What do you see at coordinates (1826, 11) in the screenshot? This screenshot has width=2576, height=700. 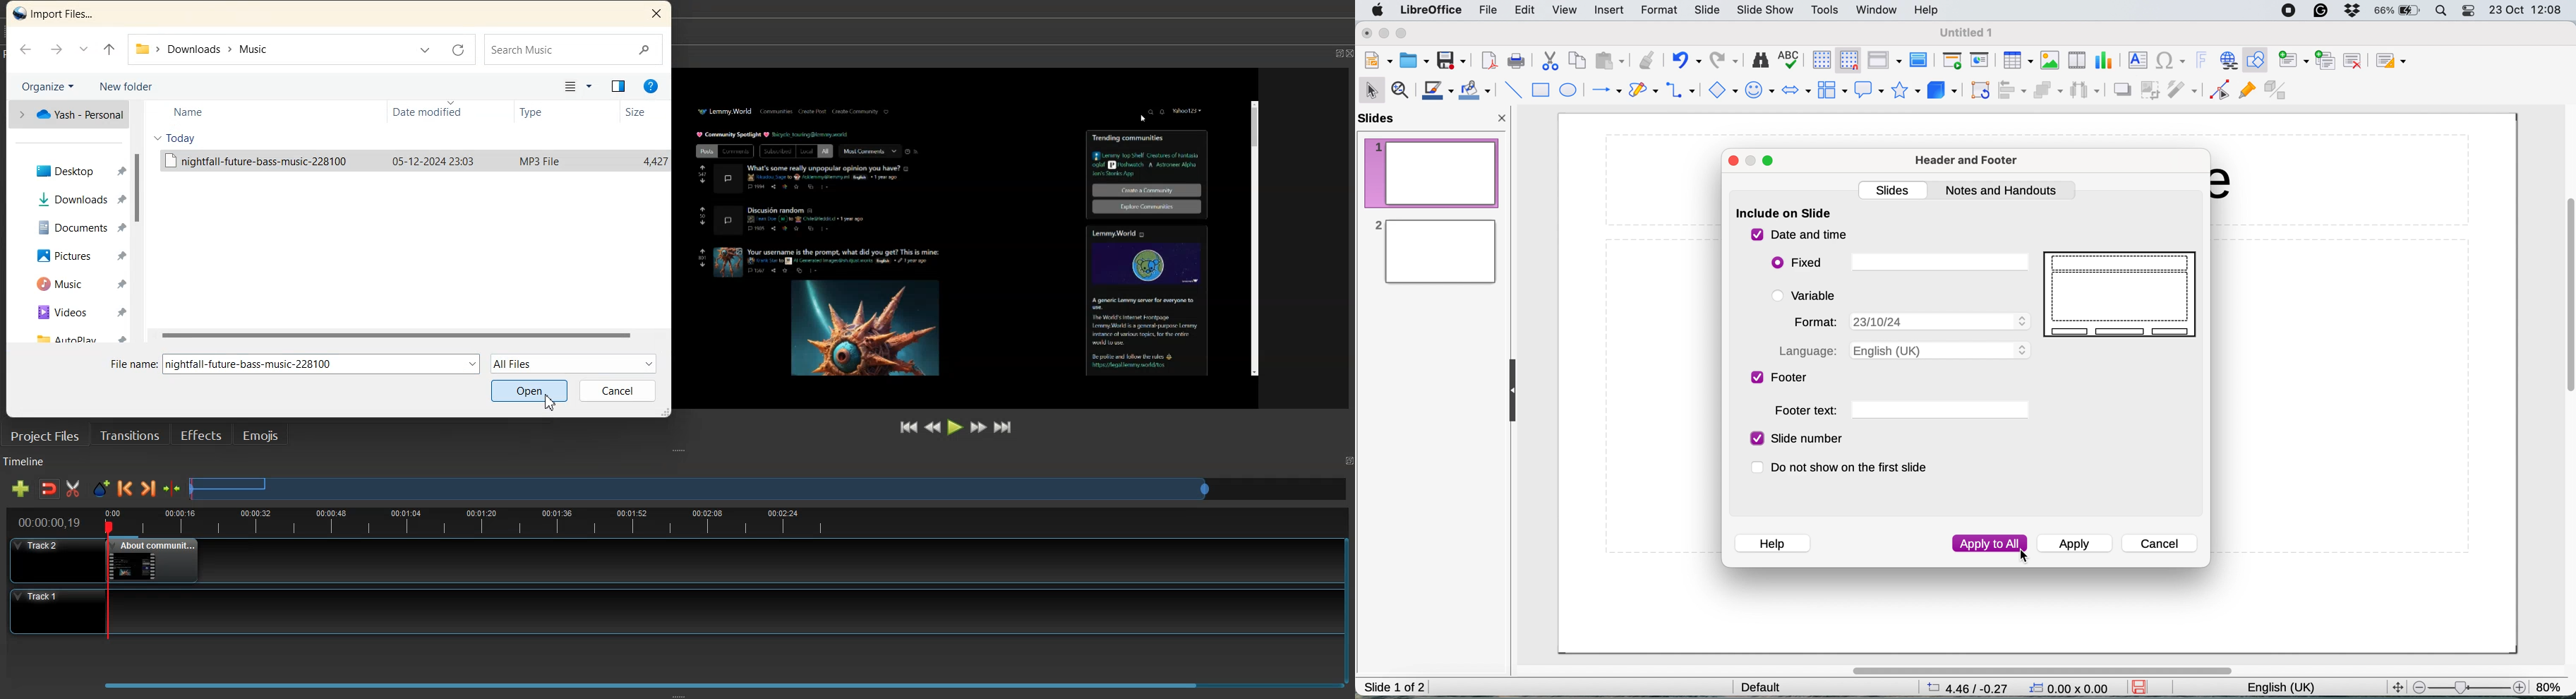 I see `tools` at bounding box center [1826, 11].